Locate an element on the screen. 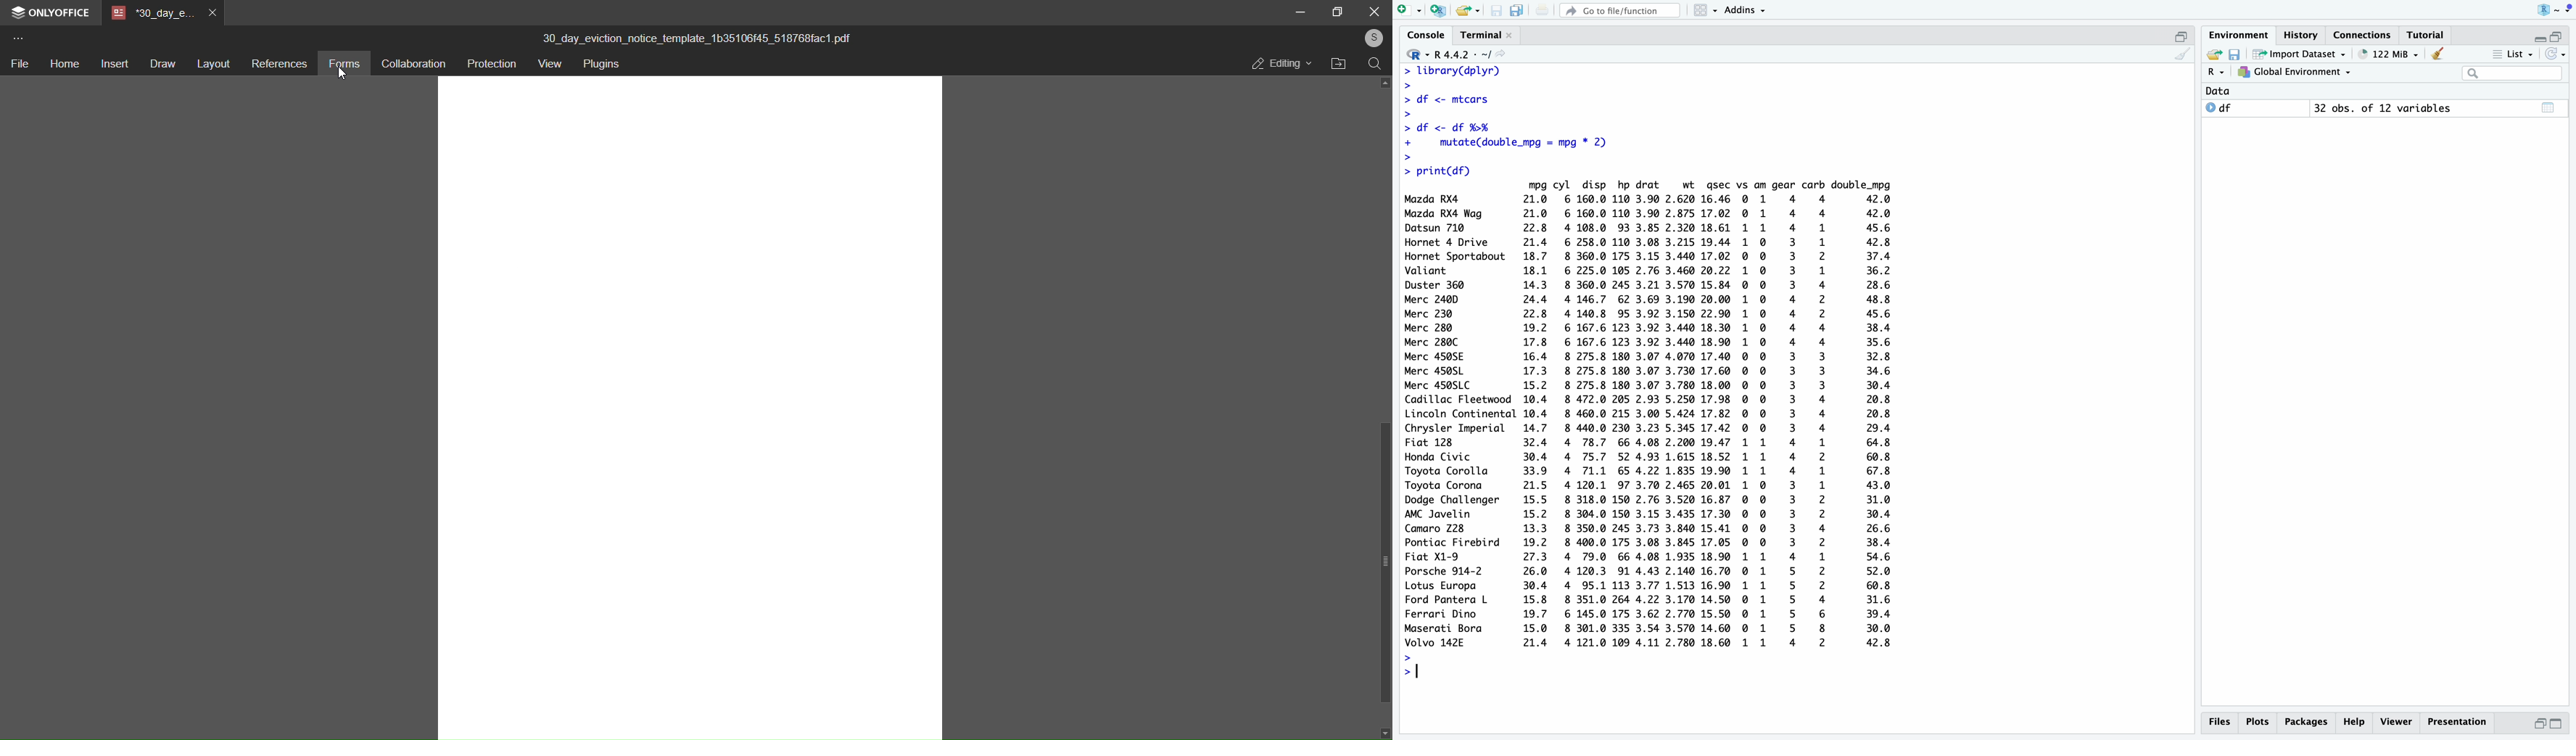 This screenshot has width=2576, height=756. console is located at coordinates (1427, 35).